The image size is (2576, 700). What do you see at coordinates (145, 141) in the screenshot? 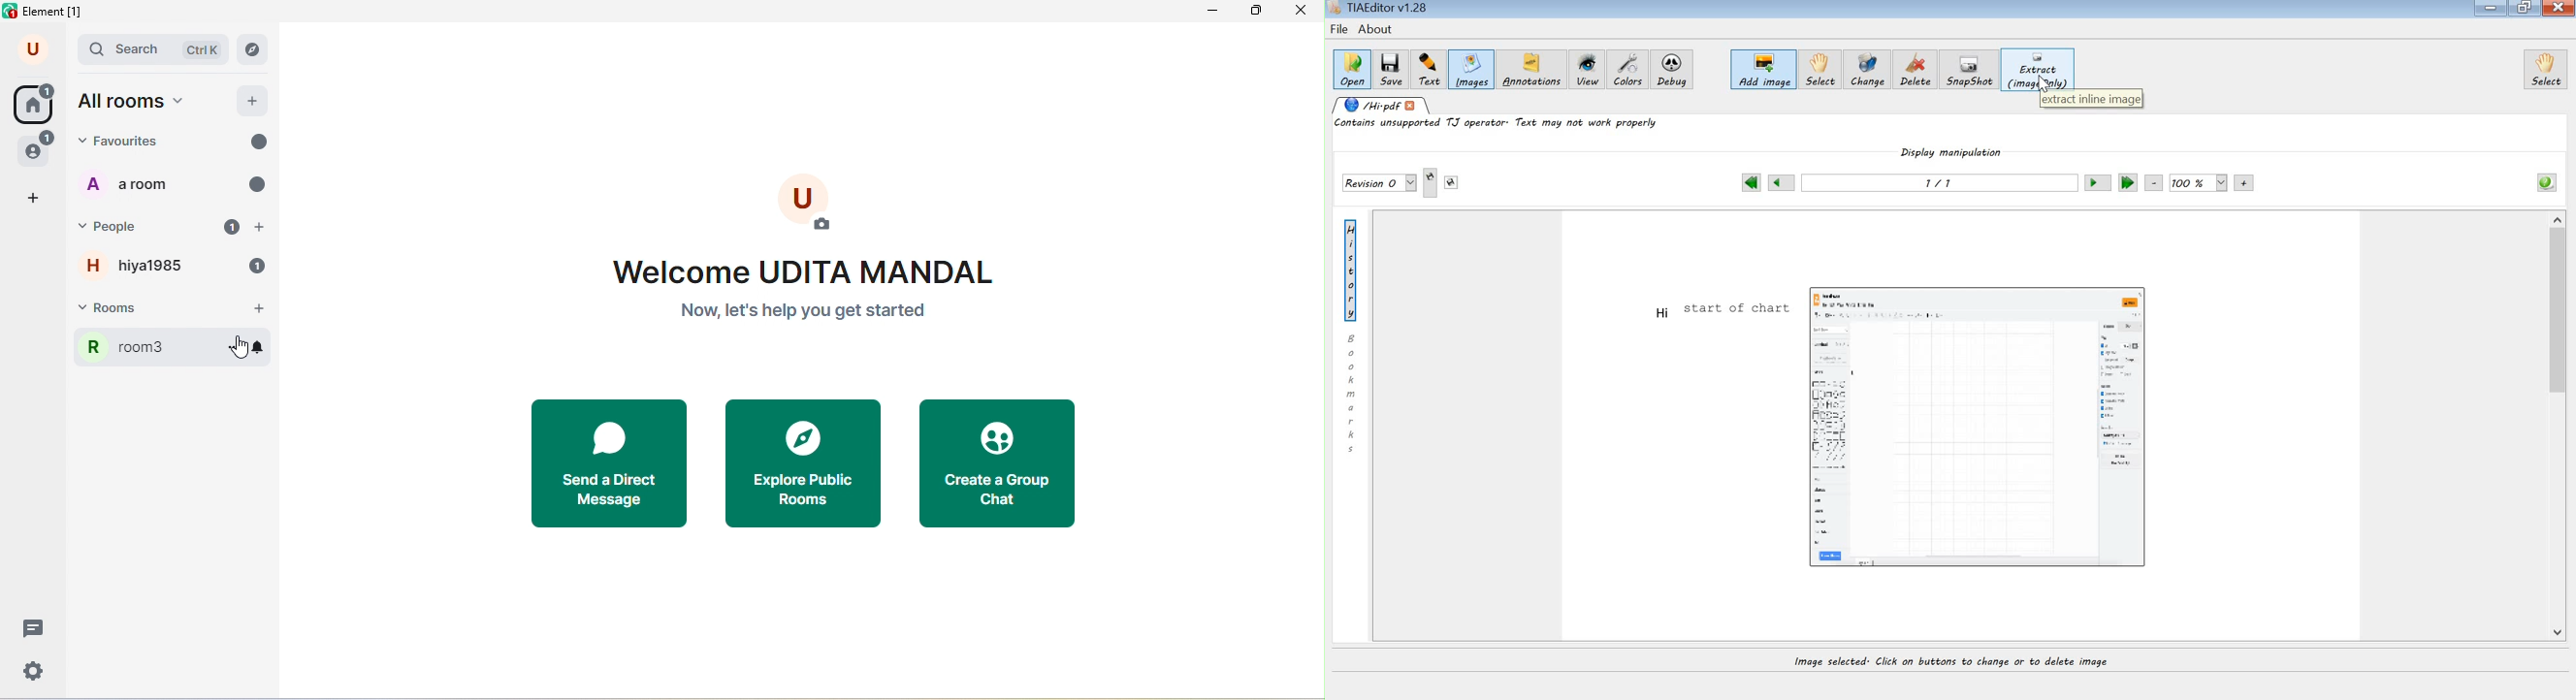
I see `favorites` at bounding box center [145, 141].